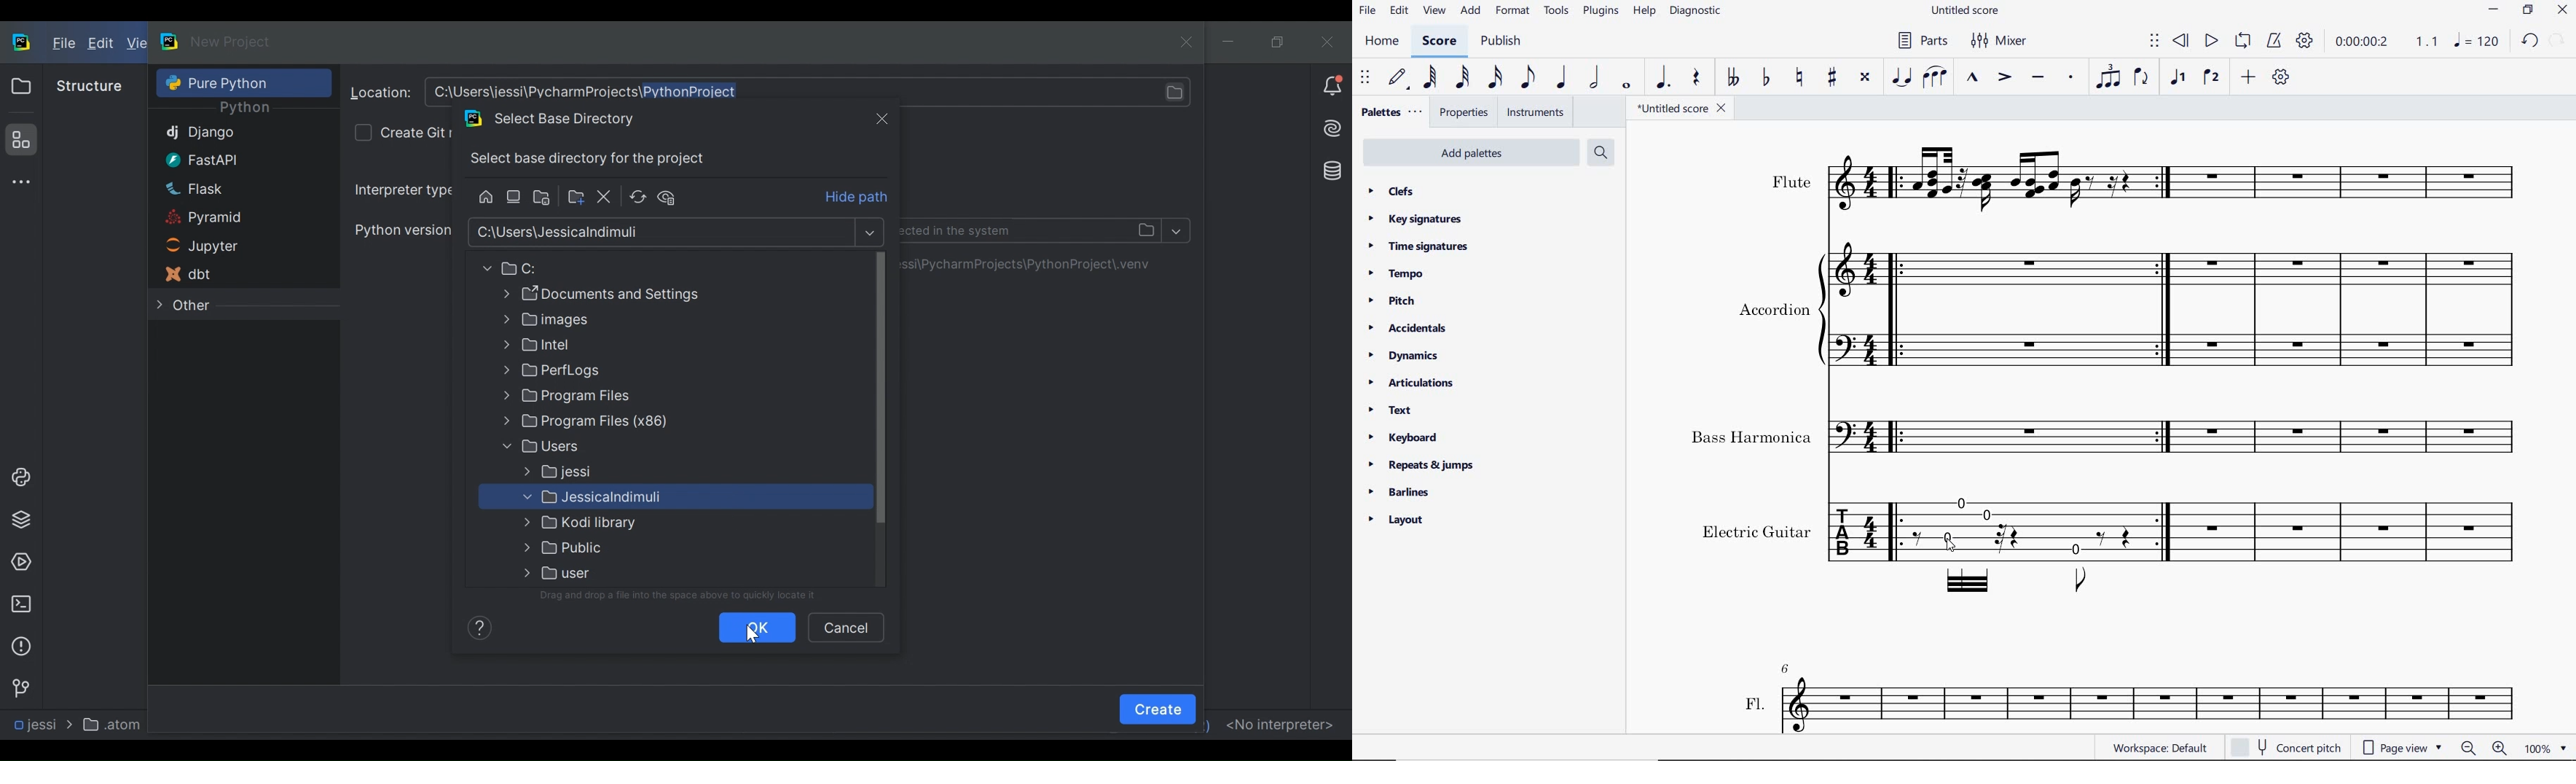 This screenshot has width=2576, height=784. What do you see at coordinates (1399, 12) in the screenshot?
I see `edit` at bounding box center [1399, 12].